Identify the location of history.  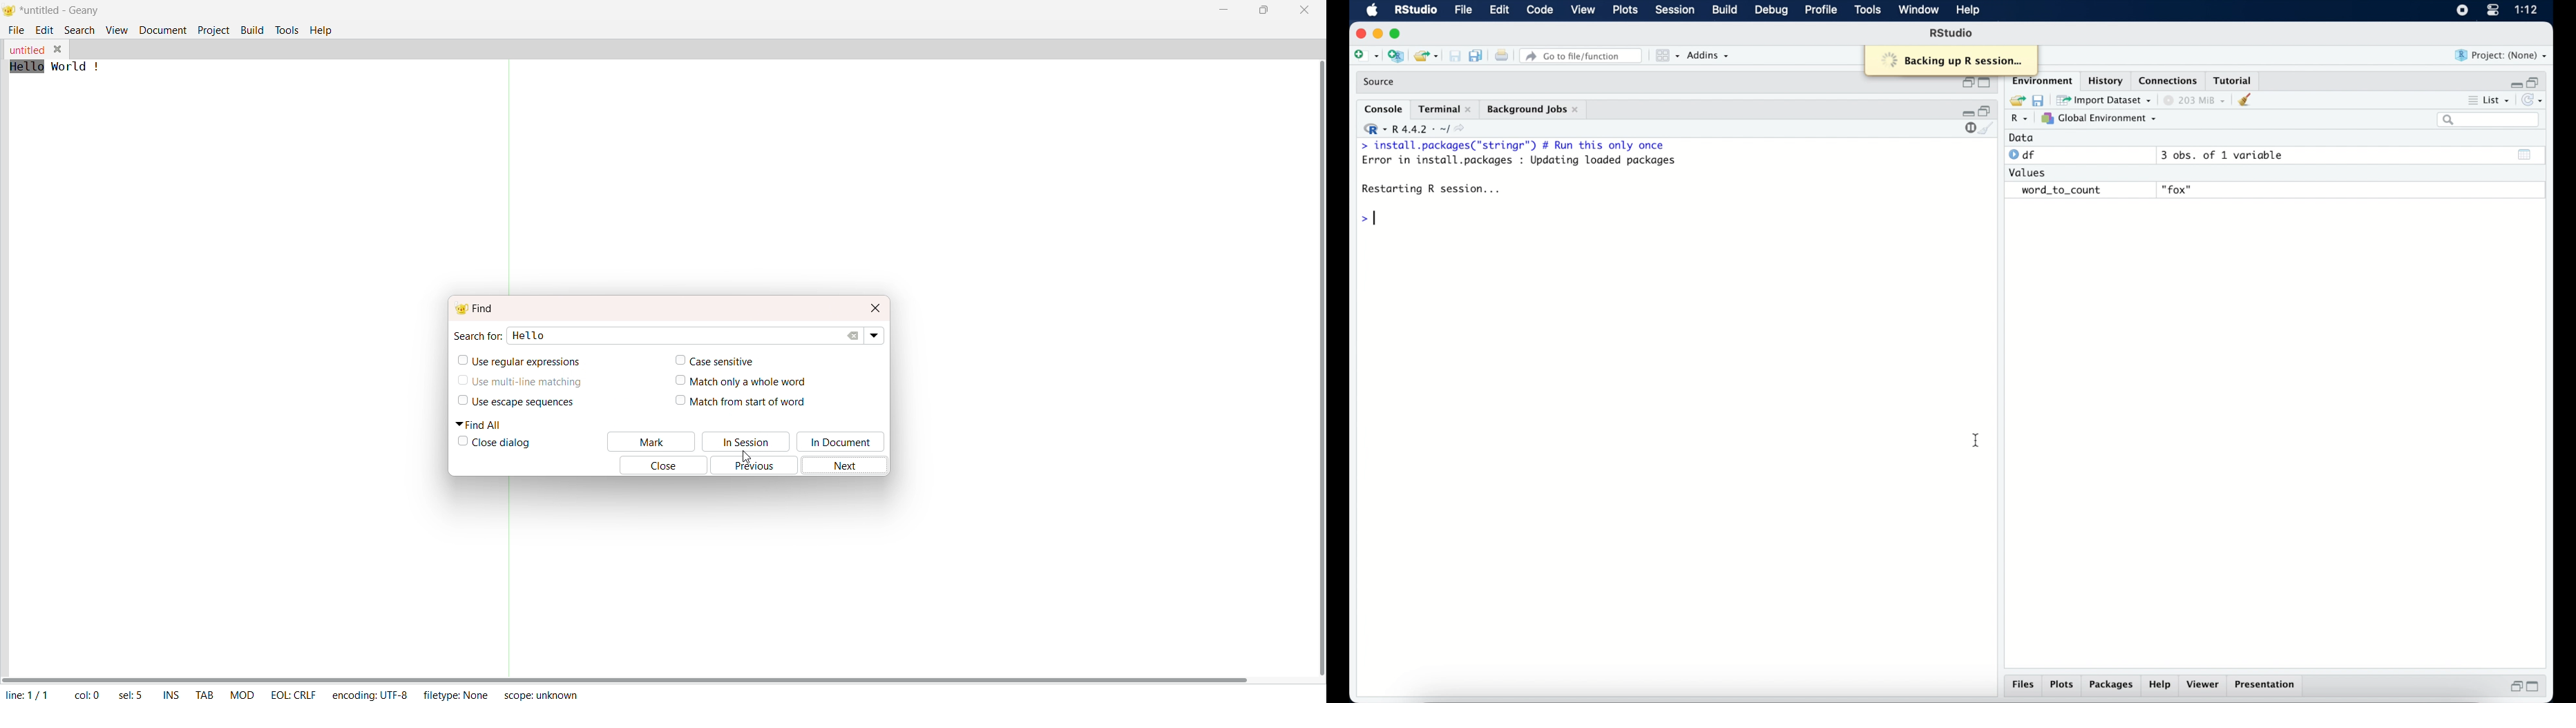
(2104, 81).